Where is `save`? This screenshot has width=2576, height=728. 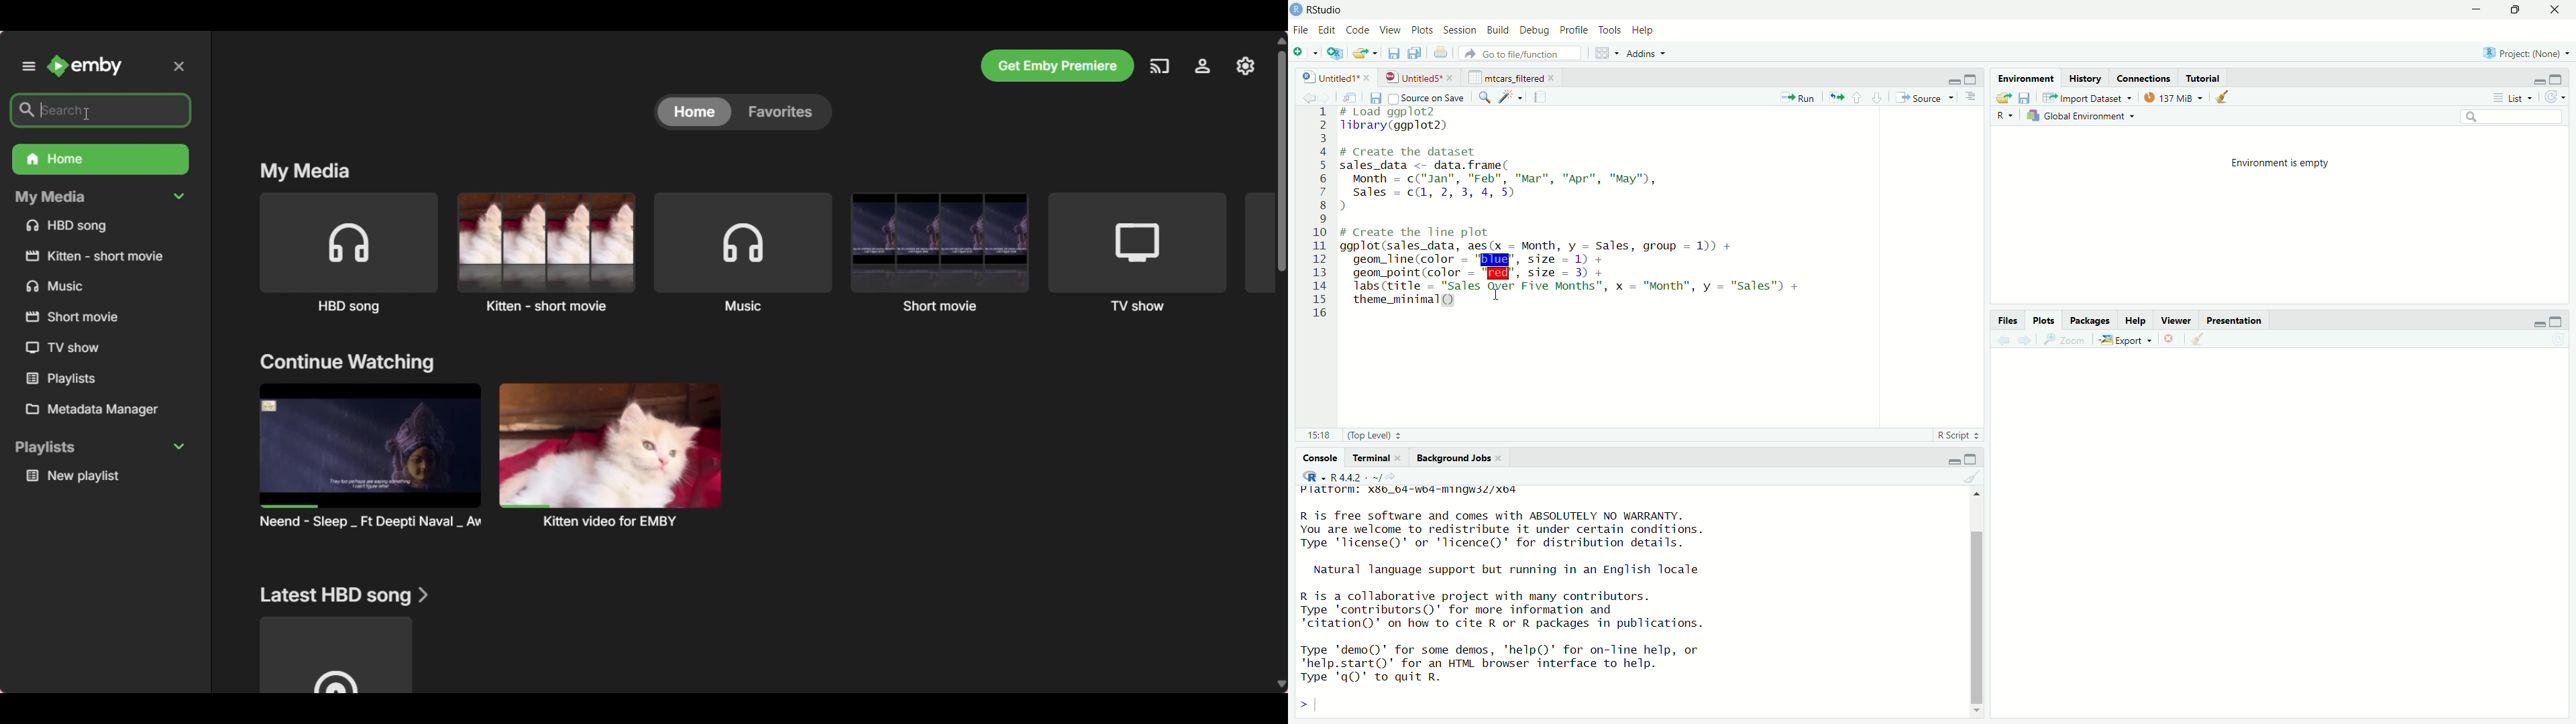
save is located at coordinates (1395, 54).